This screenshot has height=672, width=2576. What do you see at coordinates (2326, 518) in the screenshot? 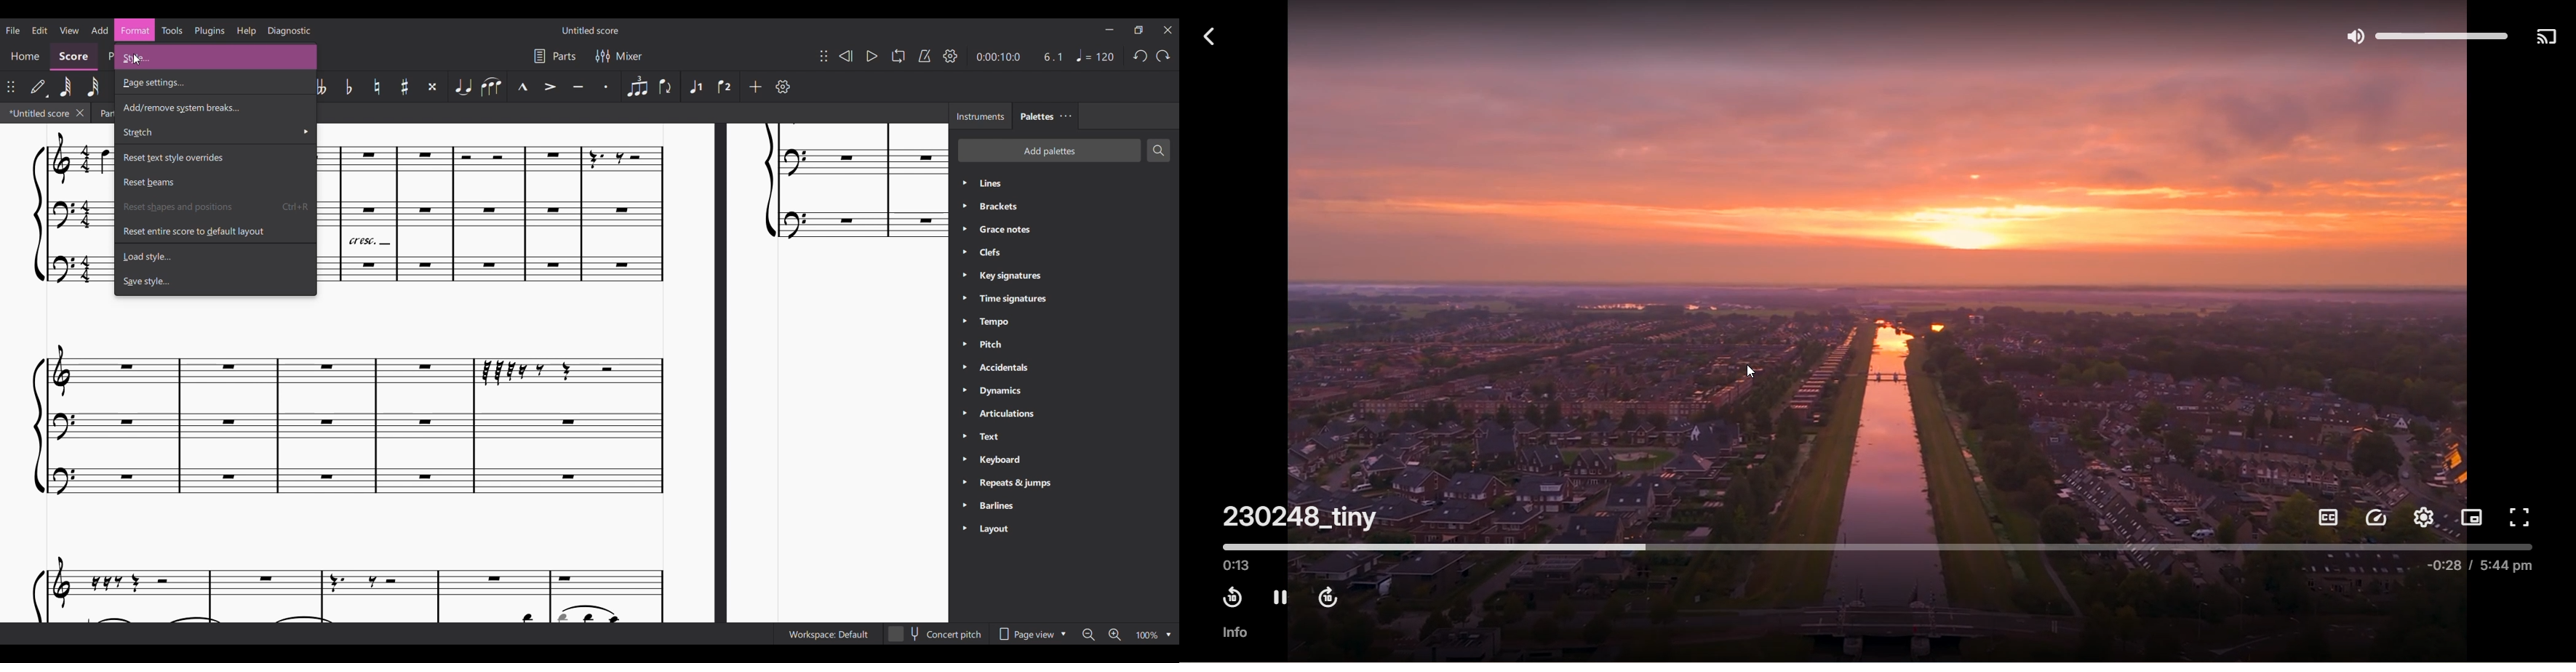
I see `subtiles` at bounding box center [2326, 518].